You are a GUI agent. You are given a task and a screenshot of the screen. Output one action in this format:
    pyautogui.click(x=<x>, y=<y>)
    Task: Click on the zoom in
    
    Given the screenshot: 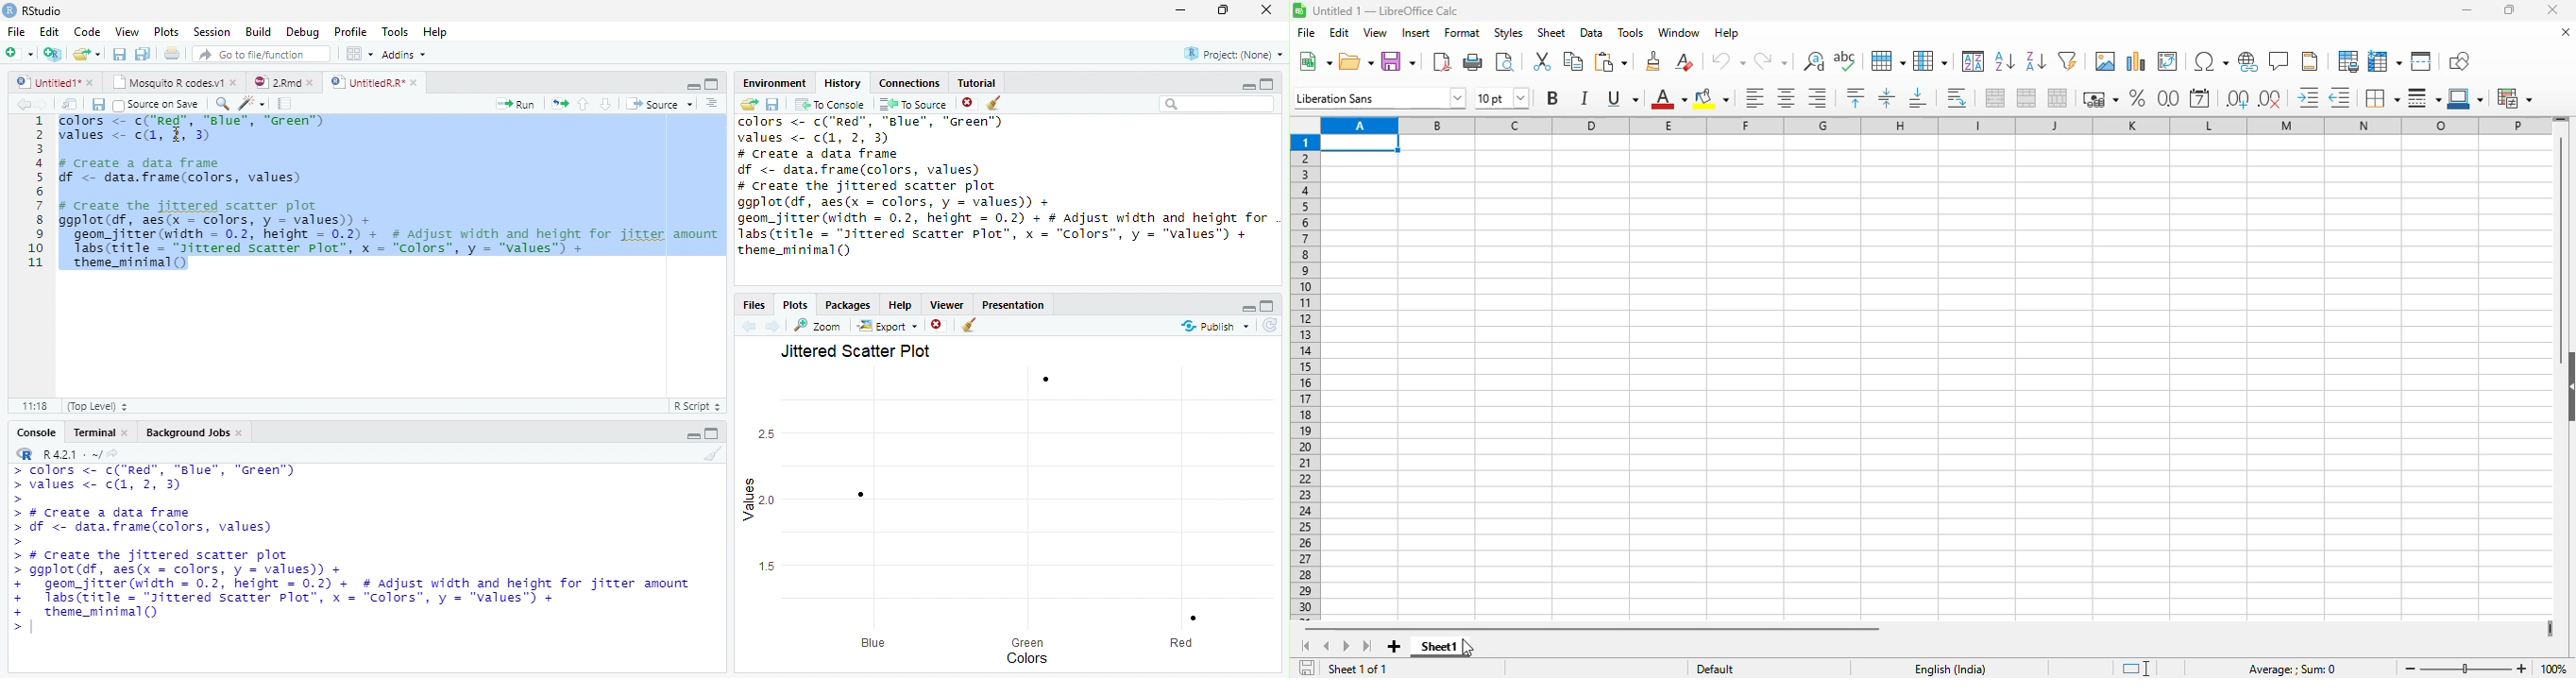 What is the action you would take?
    pyautogui.click(x=2523, y=669)
    